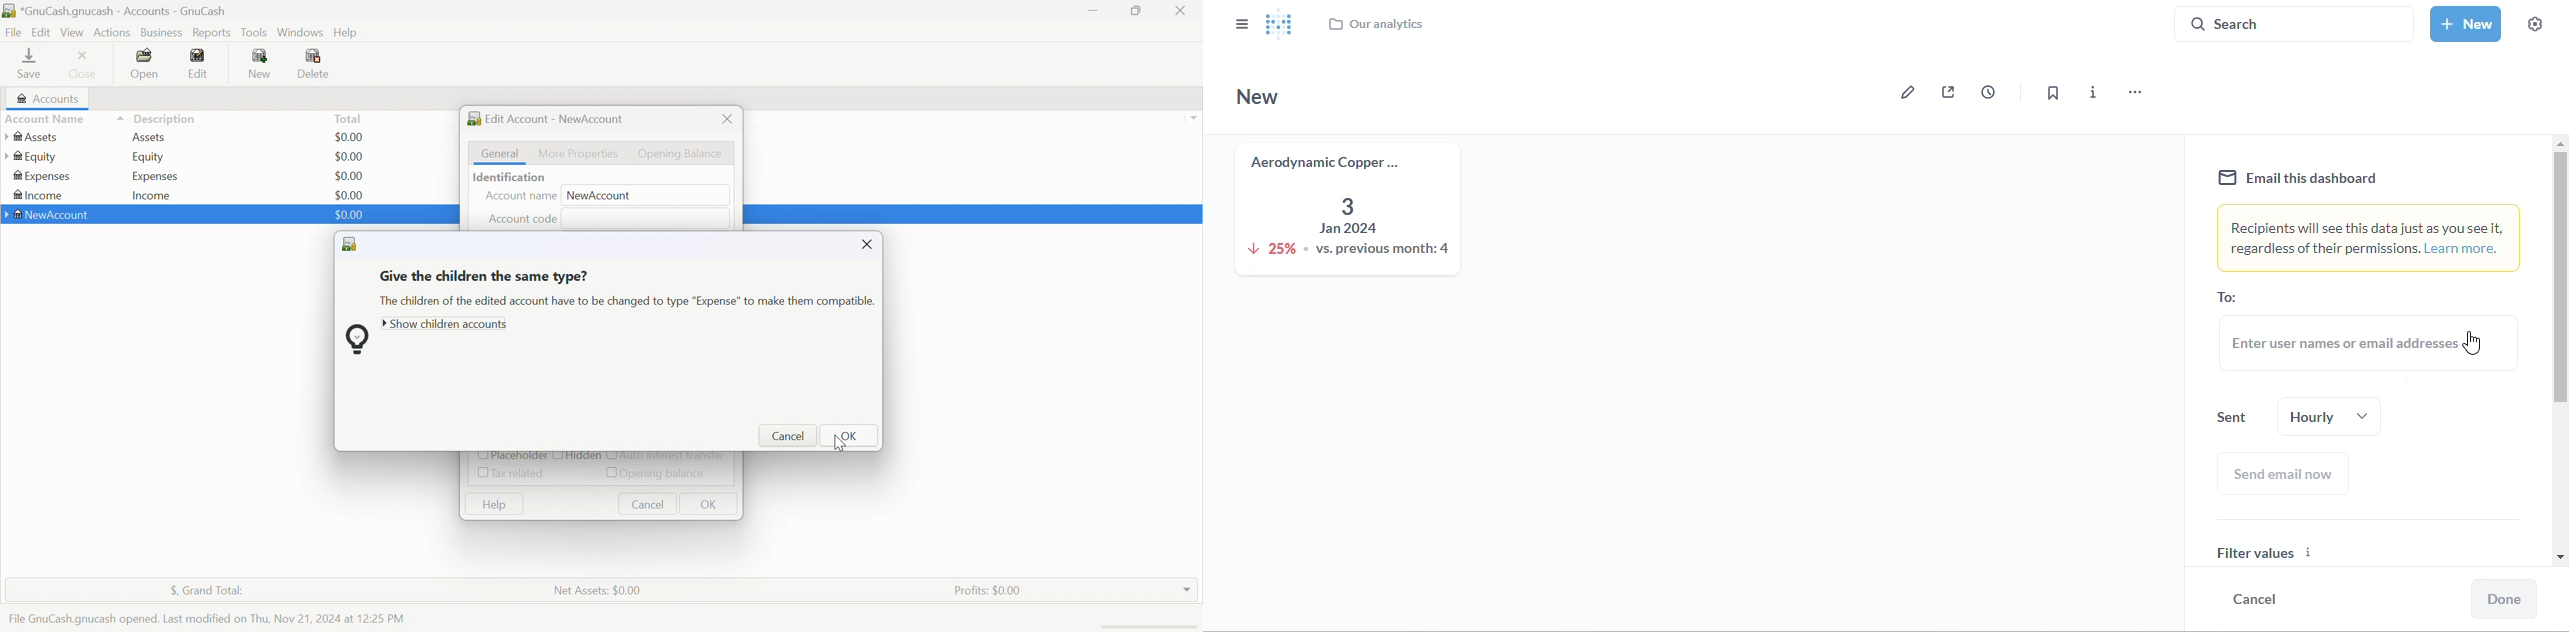 This screenshot has height=644, width=2576. I want to click on Tax related, so click(521, 473).